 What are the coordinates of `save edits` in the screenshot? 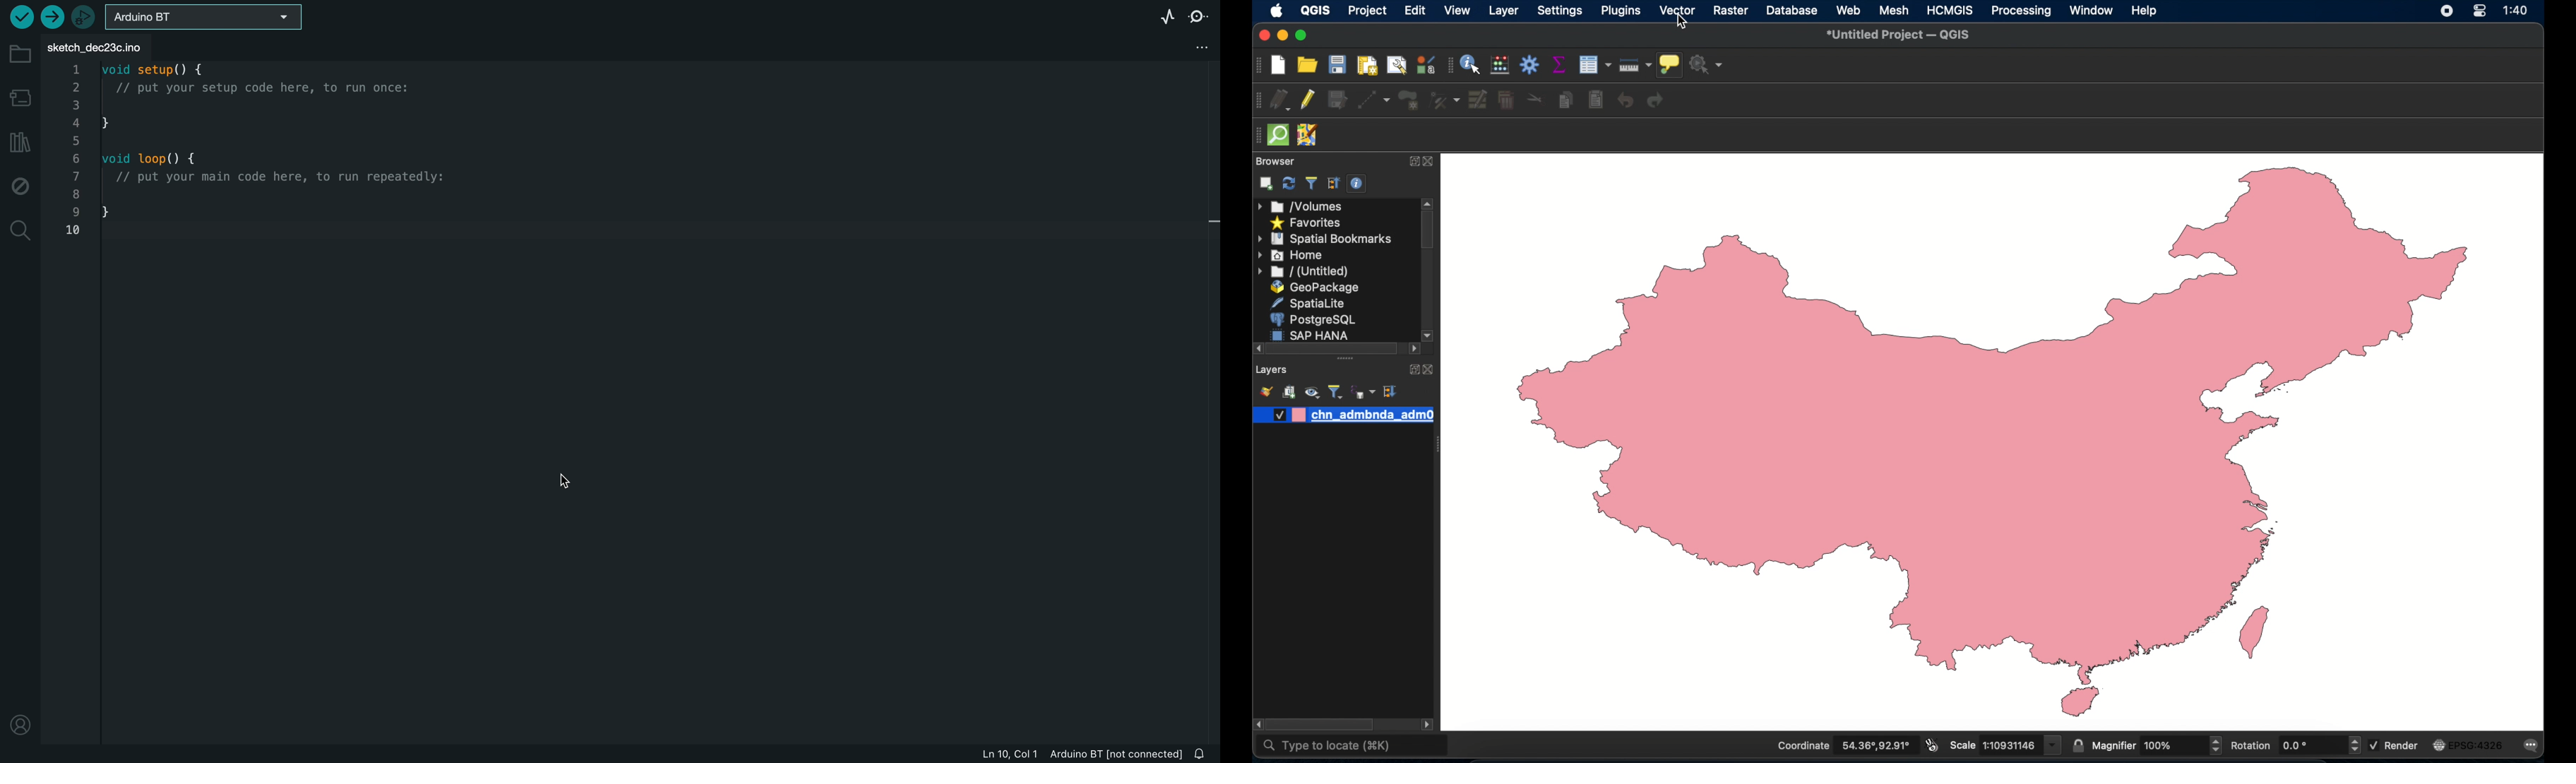 It's located at (1337, 100).